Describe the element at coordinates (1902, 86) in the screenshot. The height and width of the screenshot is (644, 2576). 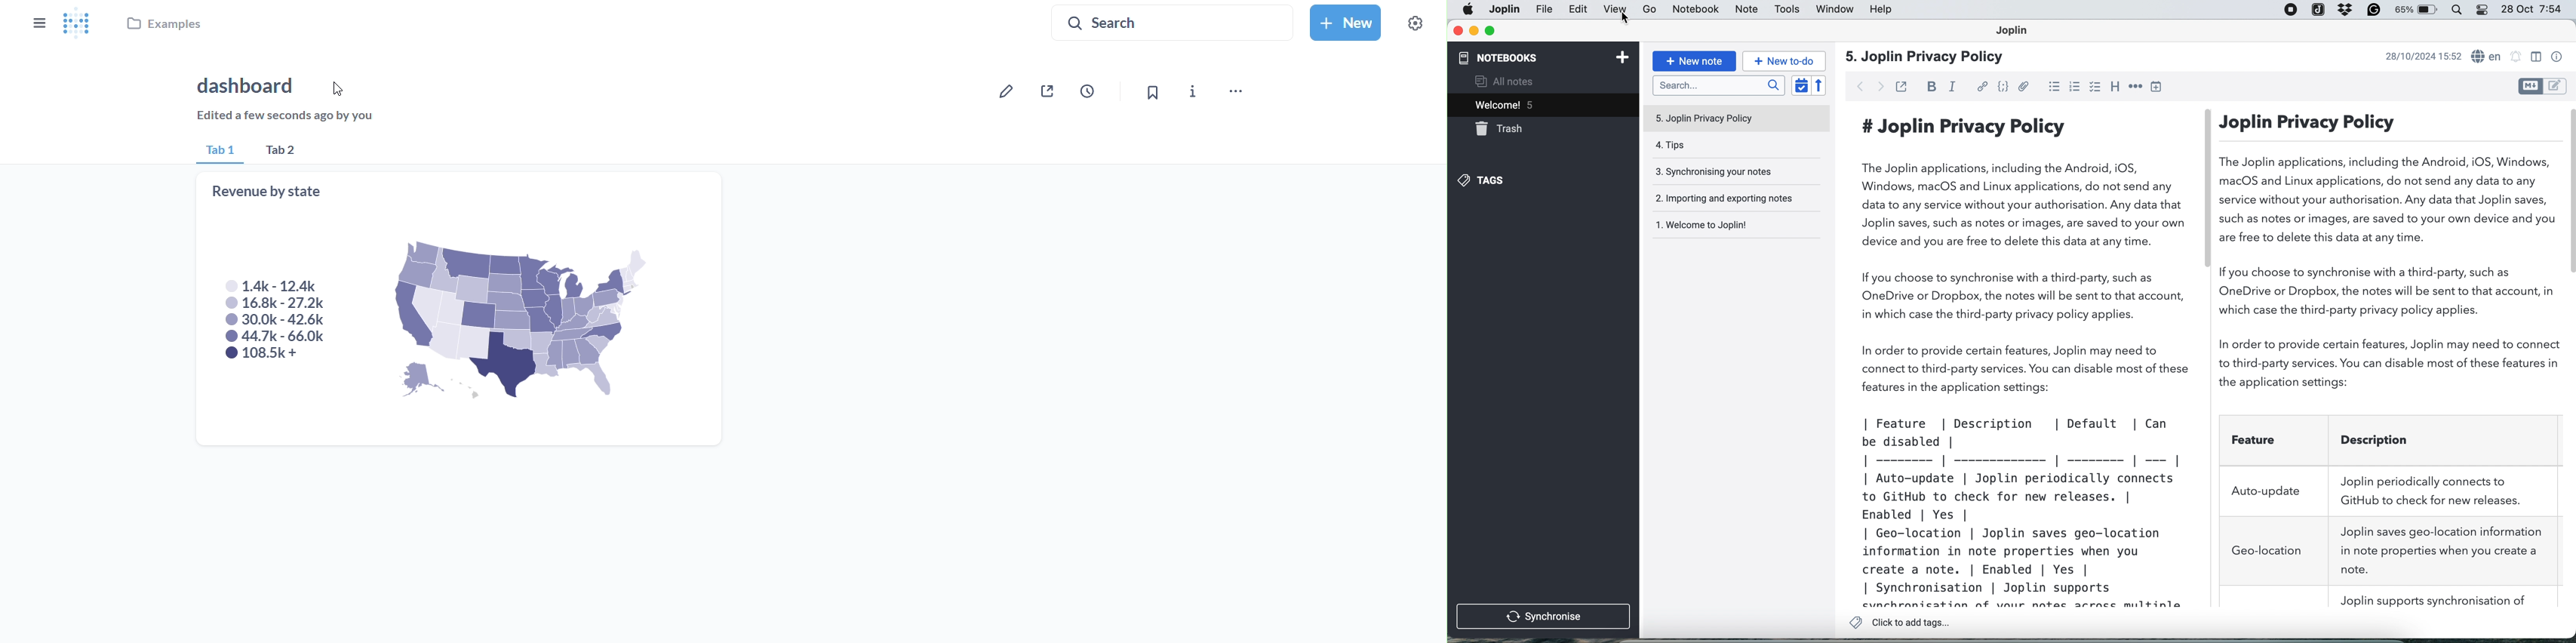
I see `toggle external editing` at that location.